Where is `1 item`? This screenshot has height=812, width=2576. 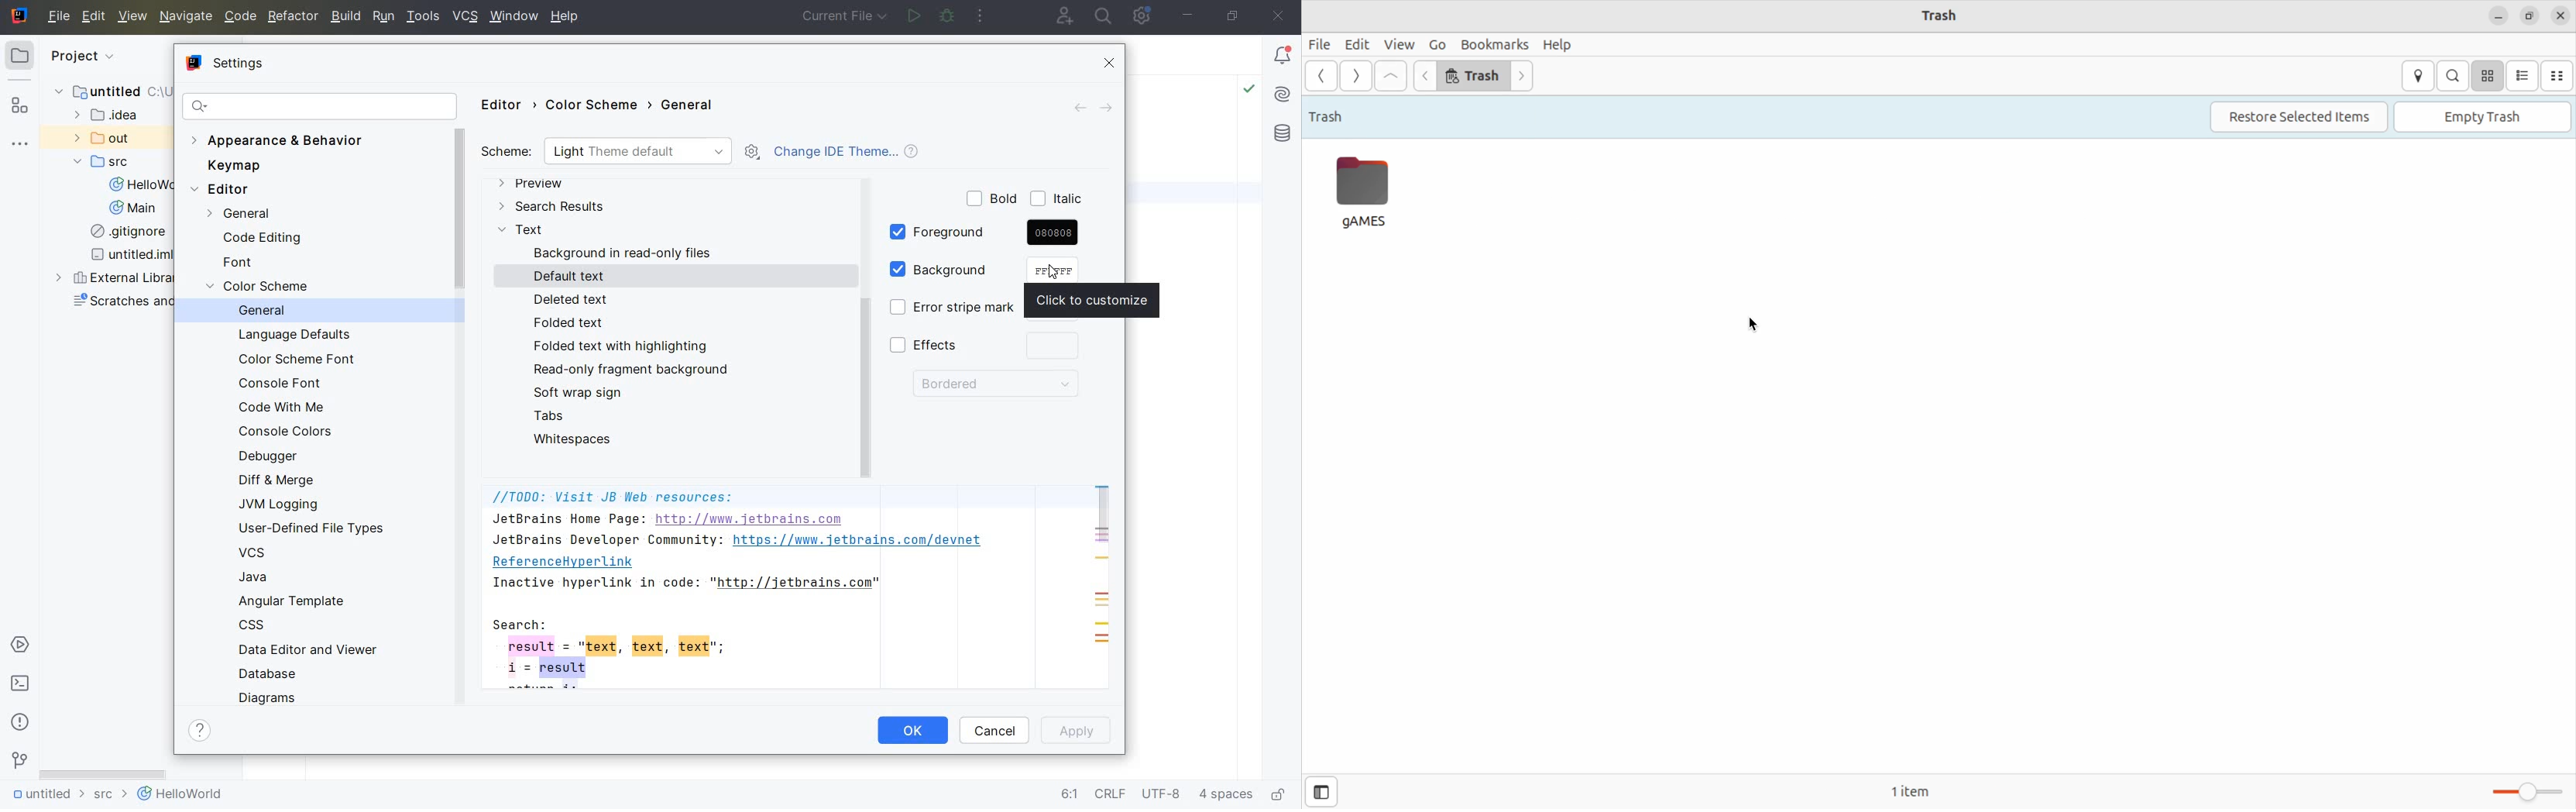
1 item is located at coordinates (1920, 789).